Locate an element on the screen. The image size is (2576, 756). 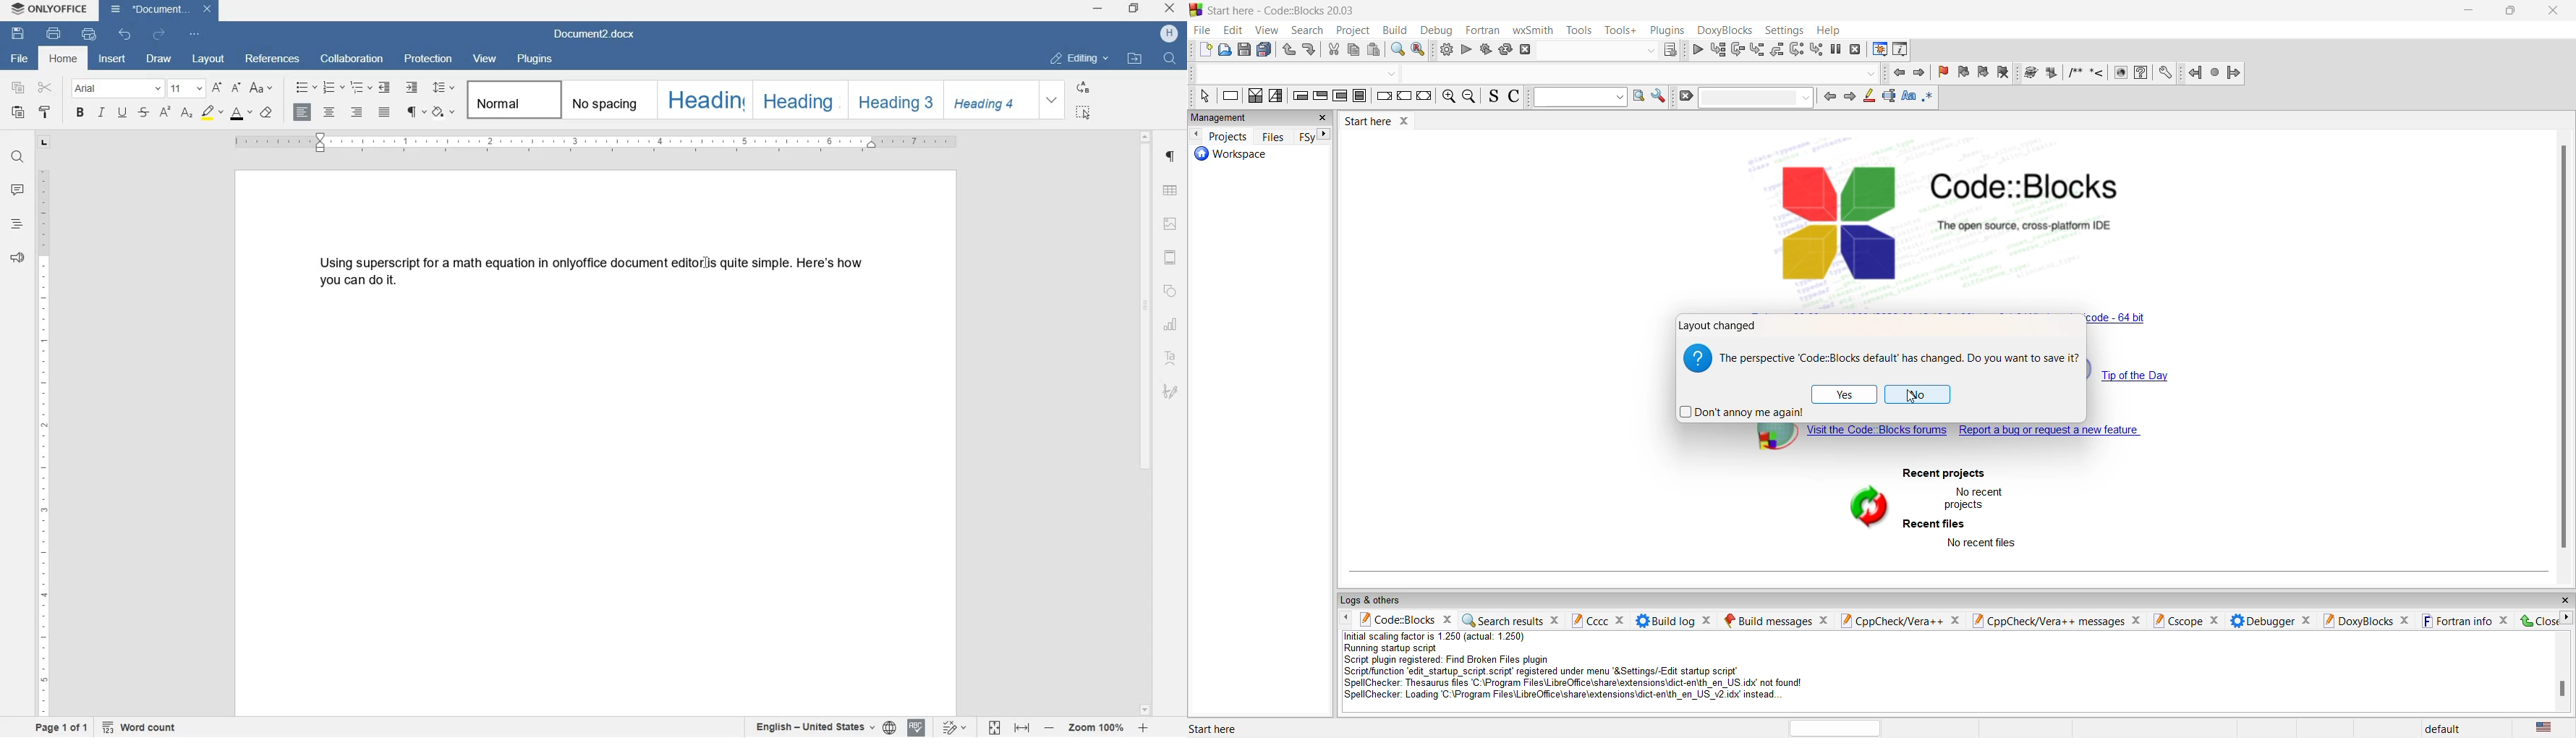
HEADING 4 is located at coordinates (989, 100).